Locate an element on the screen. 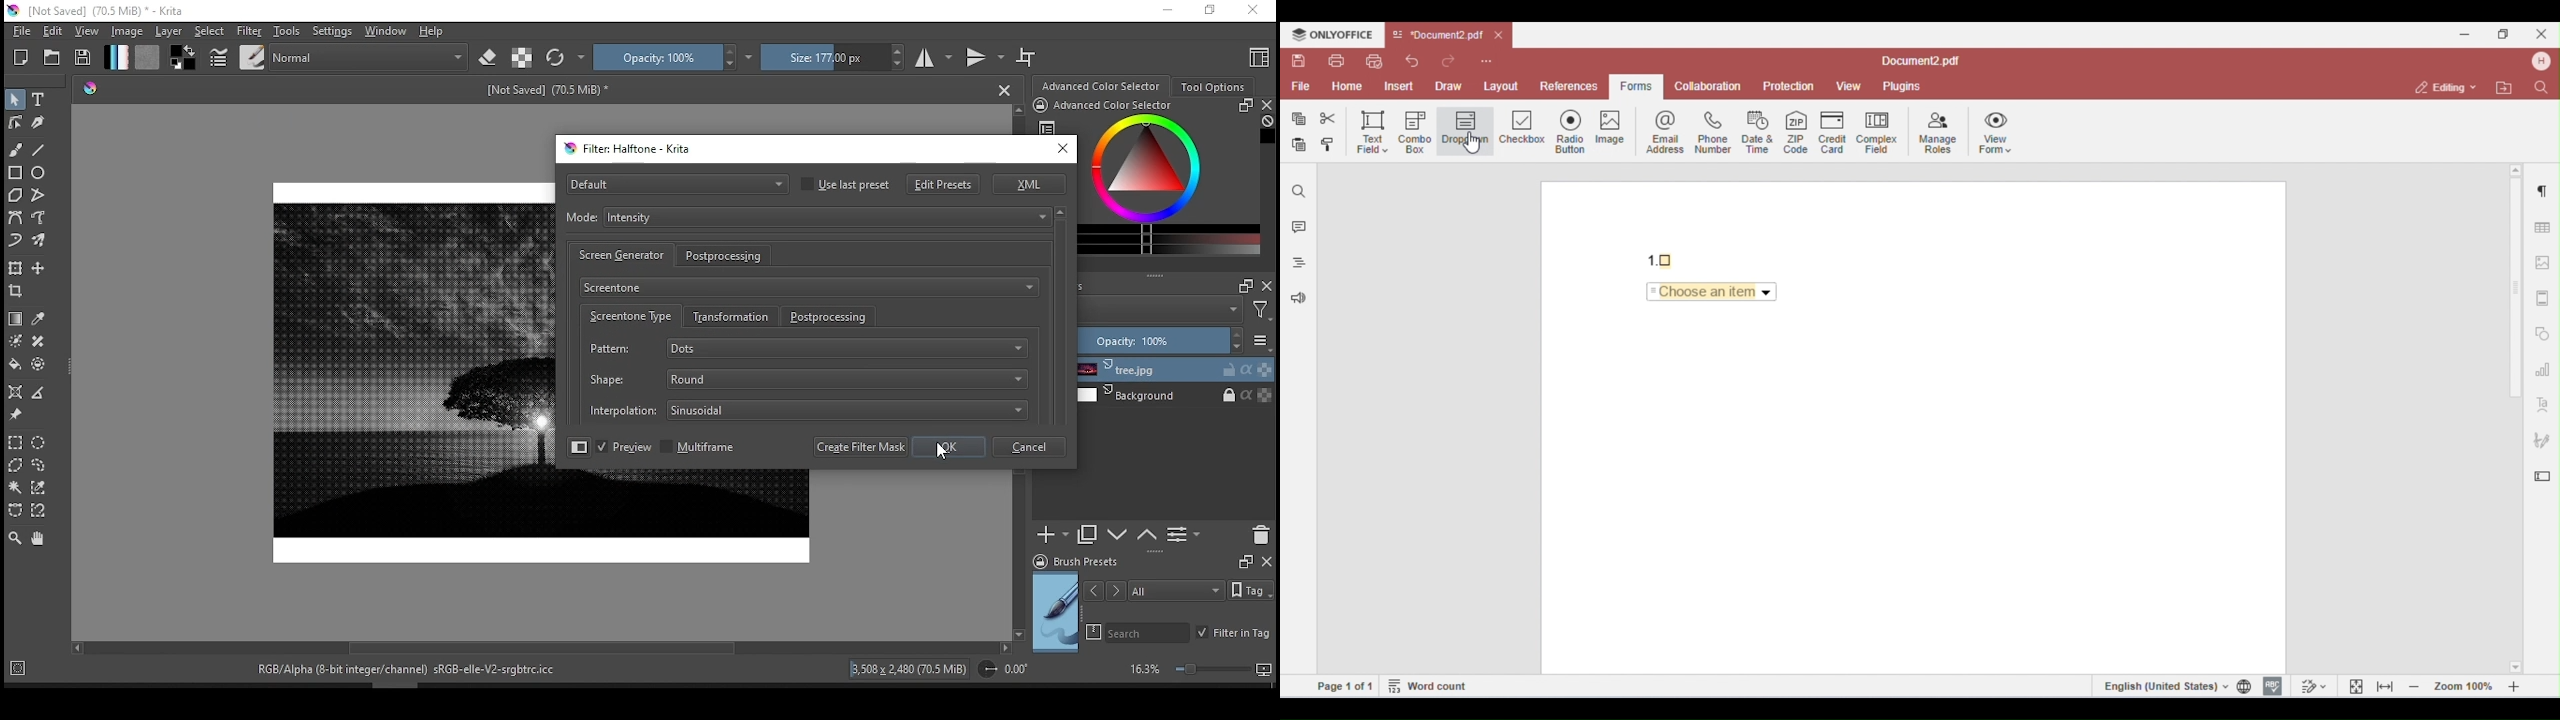 This screenshot has height=728, width=2576. freehand selection tool is located at coordinates (39, 464).